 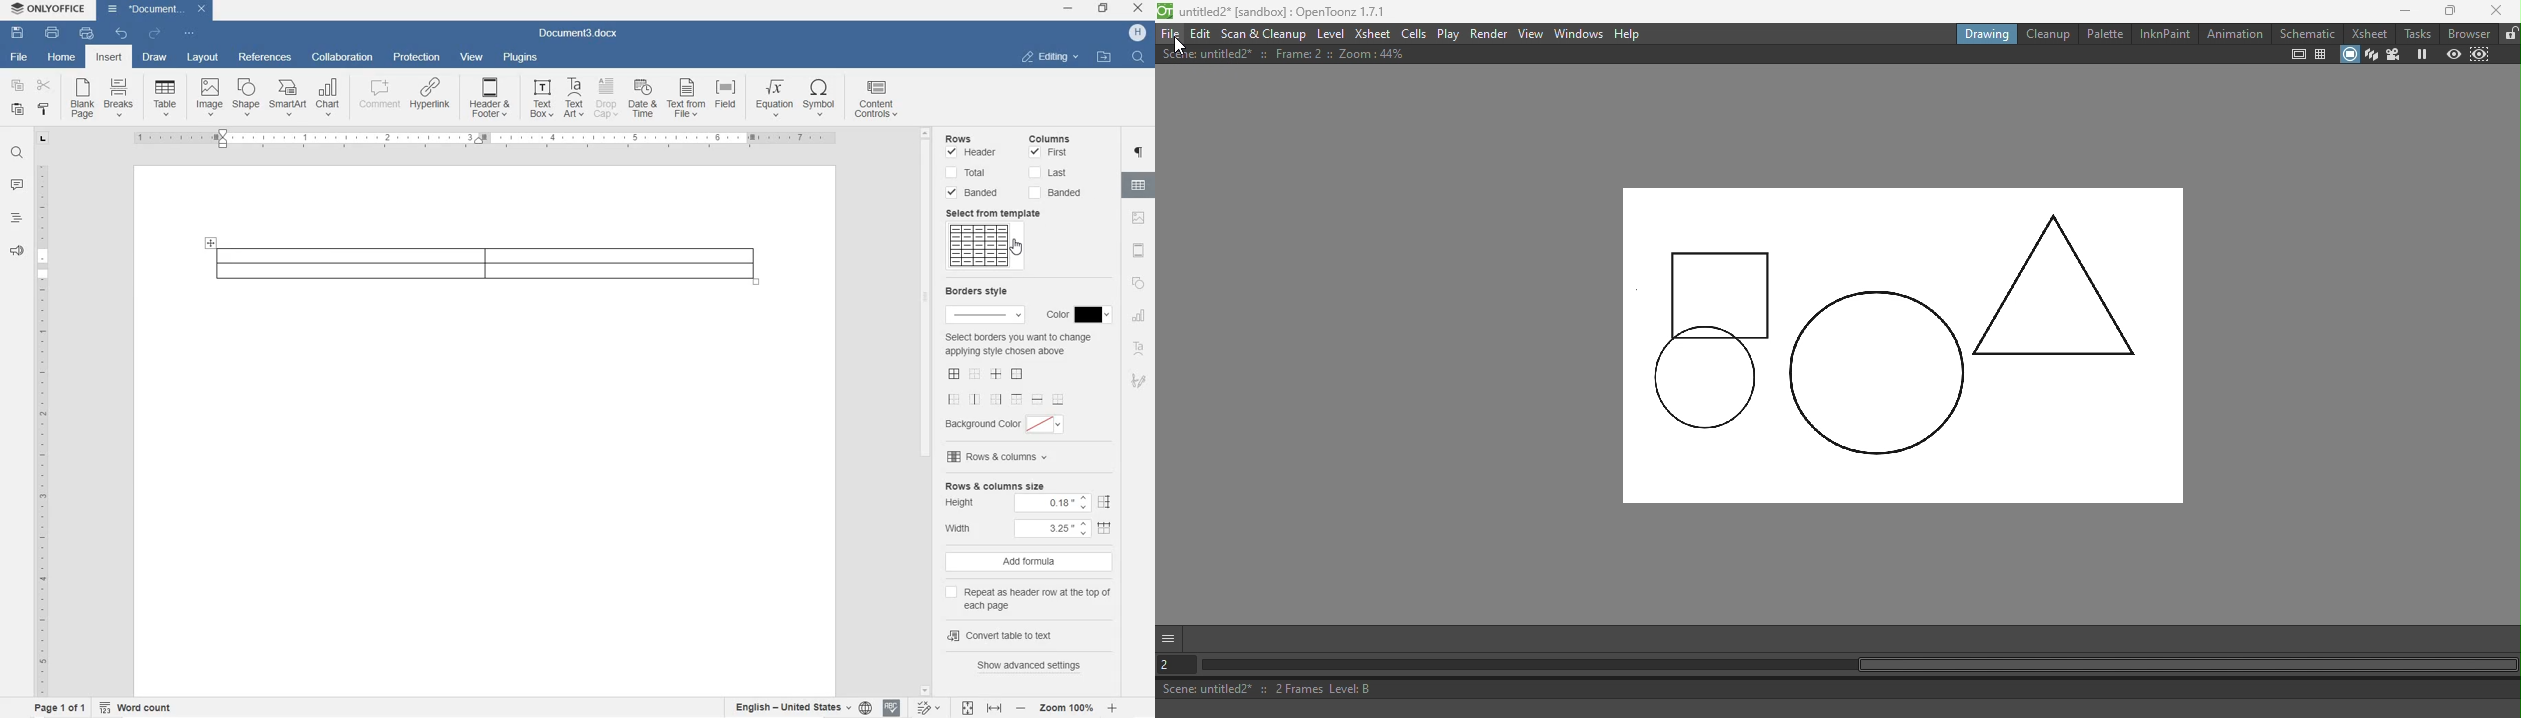 What do you see at coordinates (1486, 35) in the screenshot?
I see `Render` at bounding box center [1486, 35].